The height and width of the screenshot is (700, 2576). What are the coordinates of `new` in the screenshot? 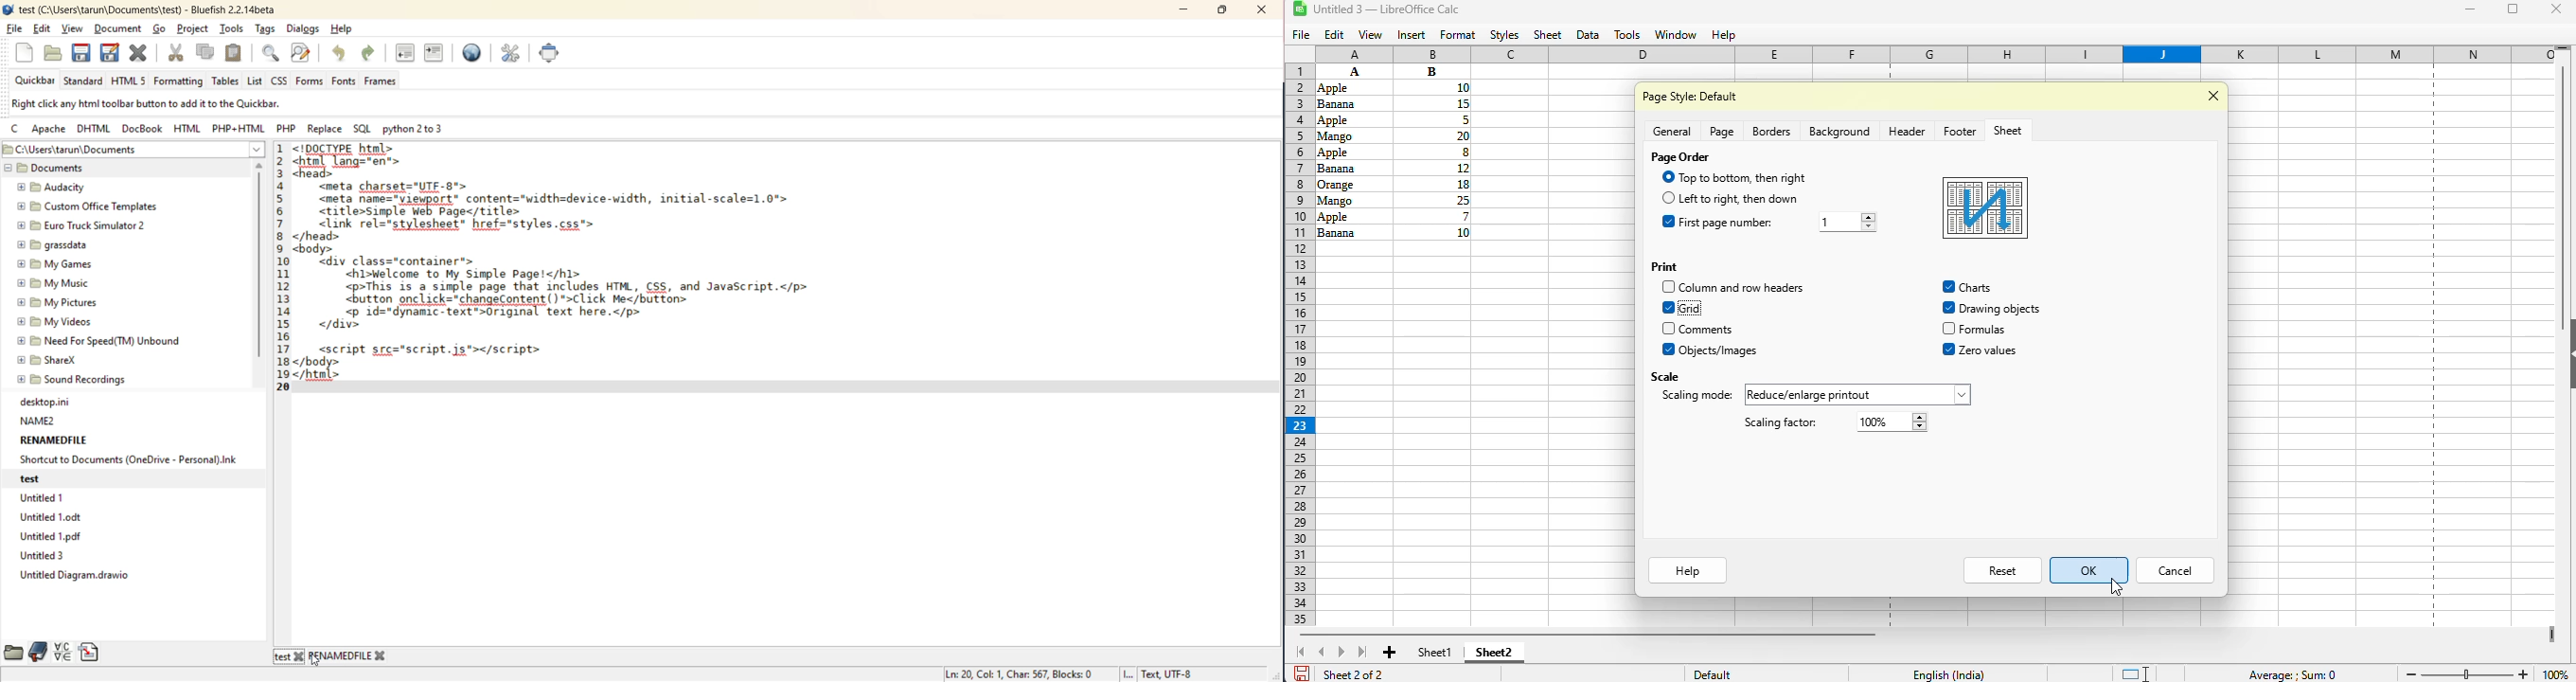 It's located at (24, 53).